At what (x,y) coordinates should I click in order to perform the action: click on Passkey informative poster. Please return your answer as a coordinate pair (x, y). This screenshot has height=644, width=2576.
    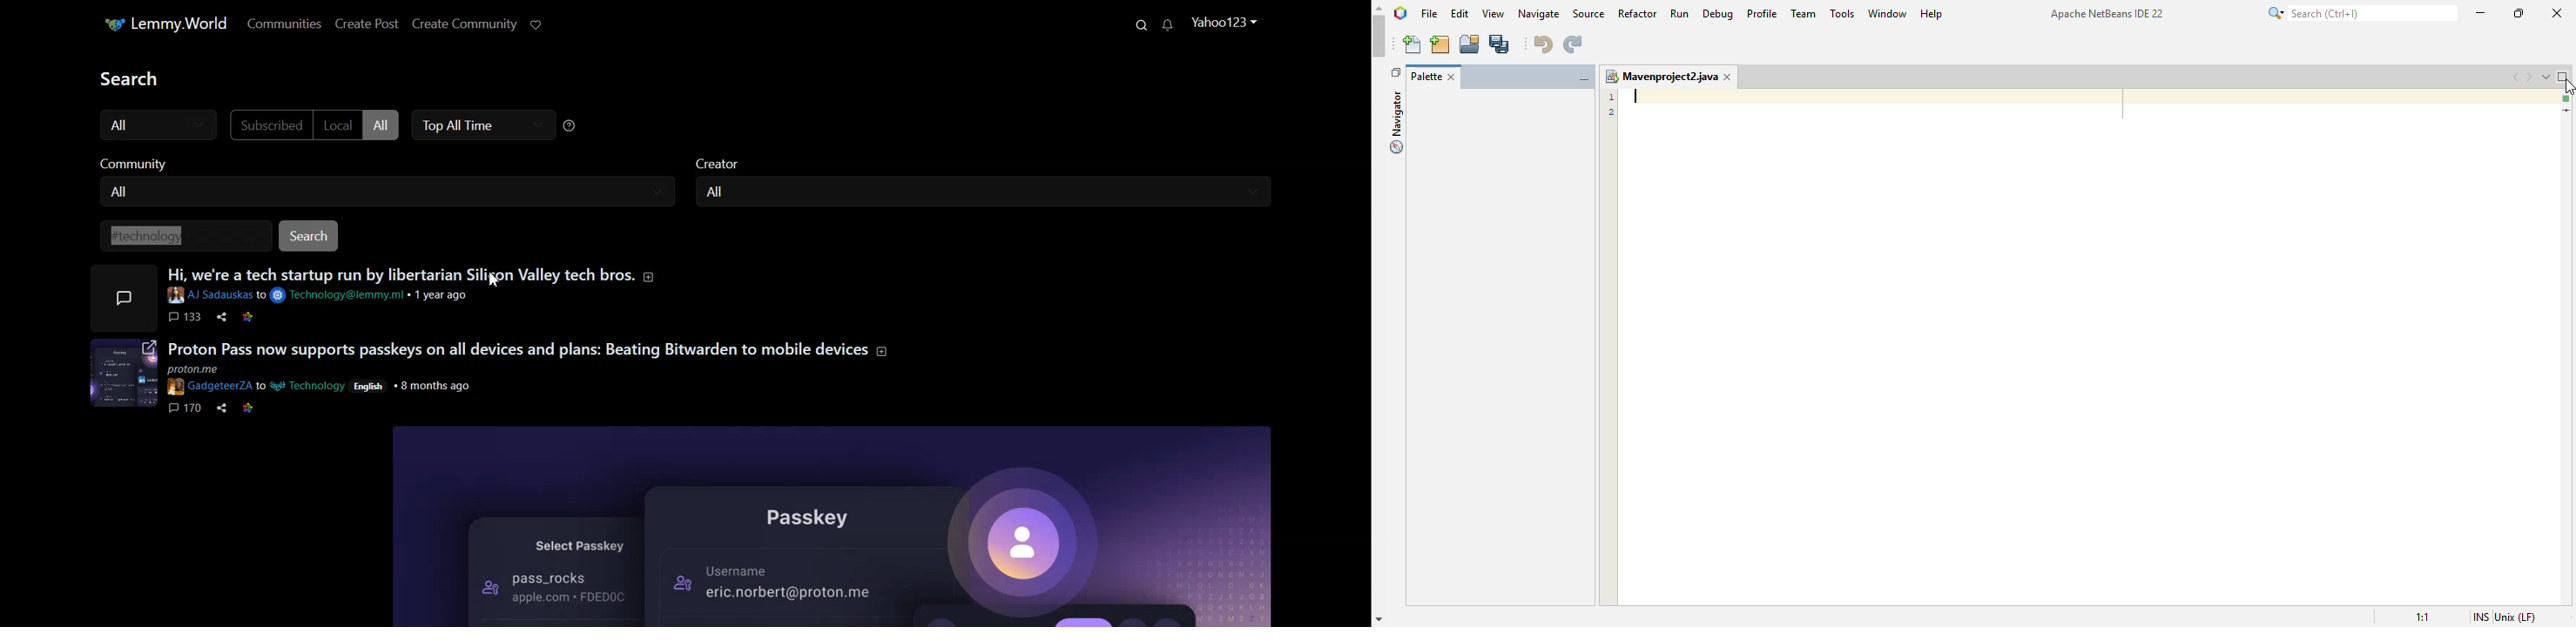
    Looking at the image, I should click on (837, 525).